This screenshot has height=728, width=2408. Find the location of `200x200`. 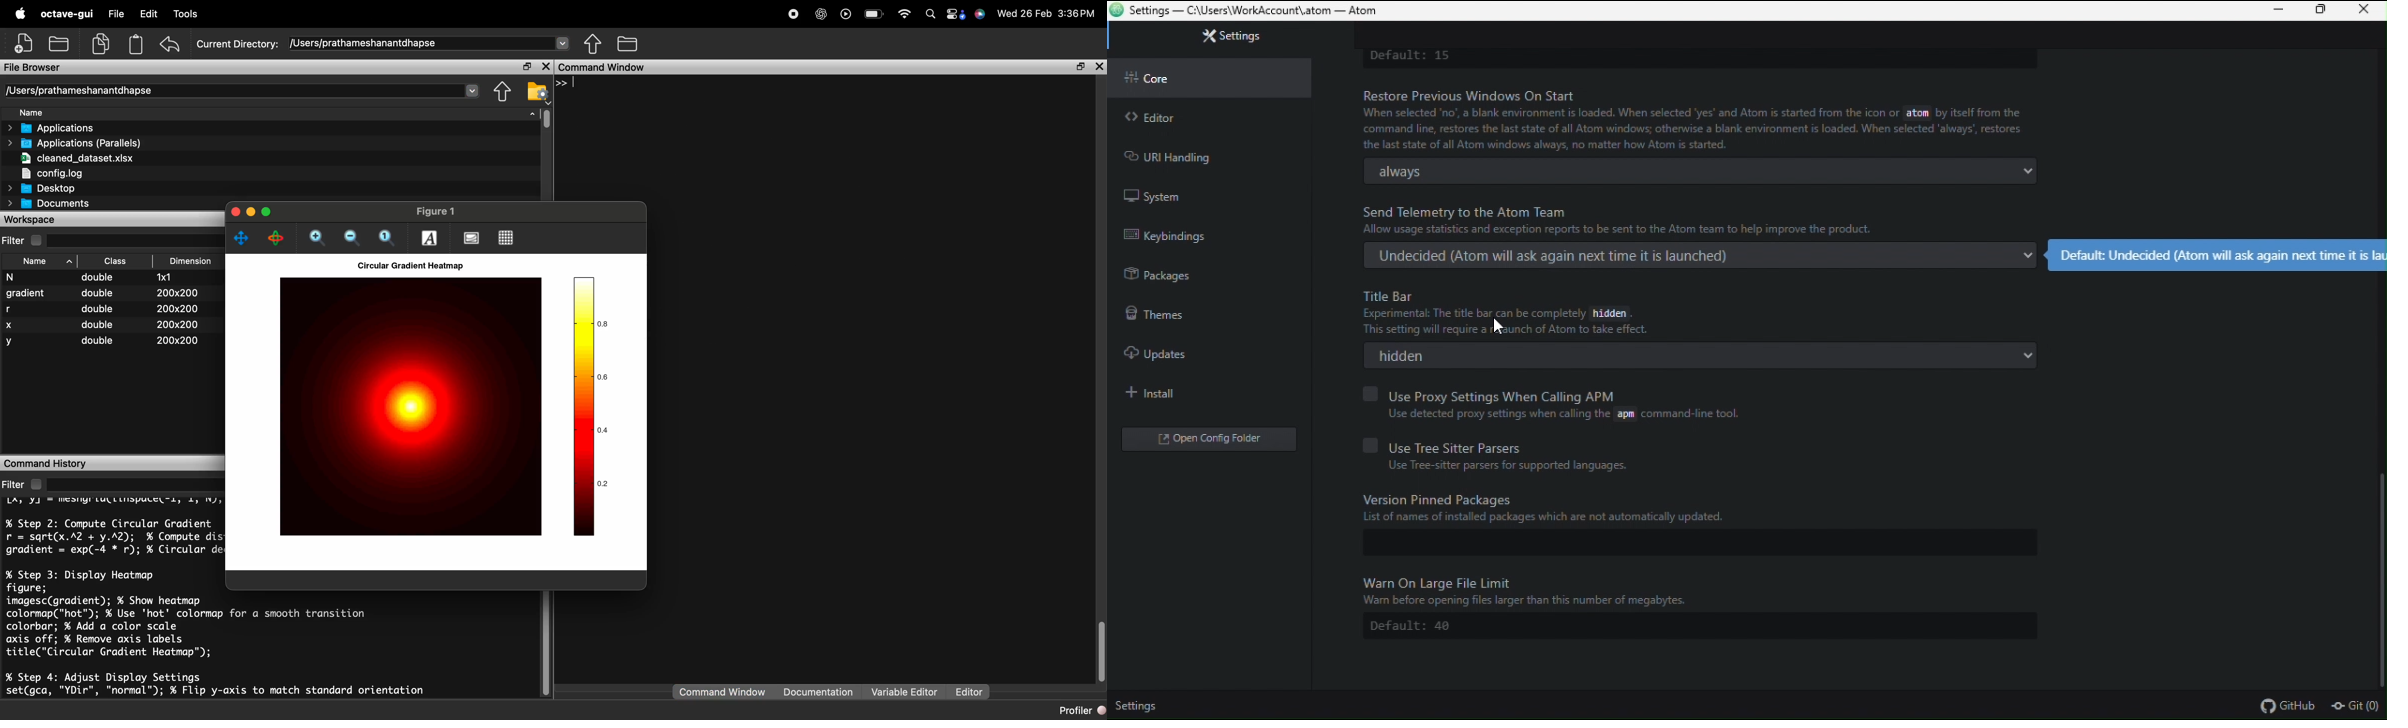

200x200 is located at coordinates (176, 292).